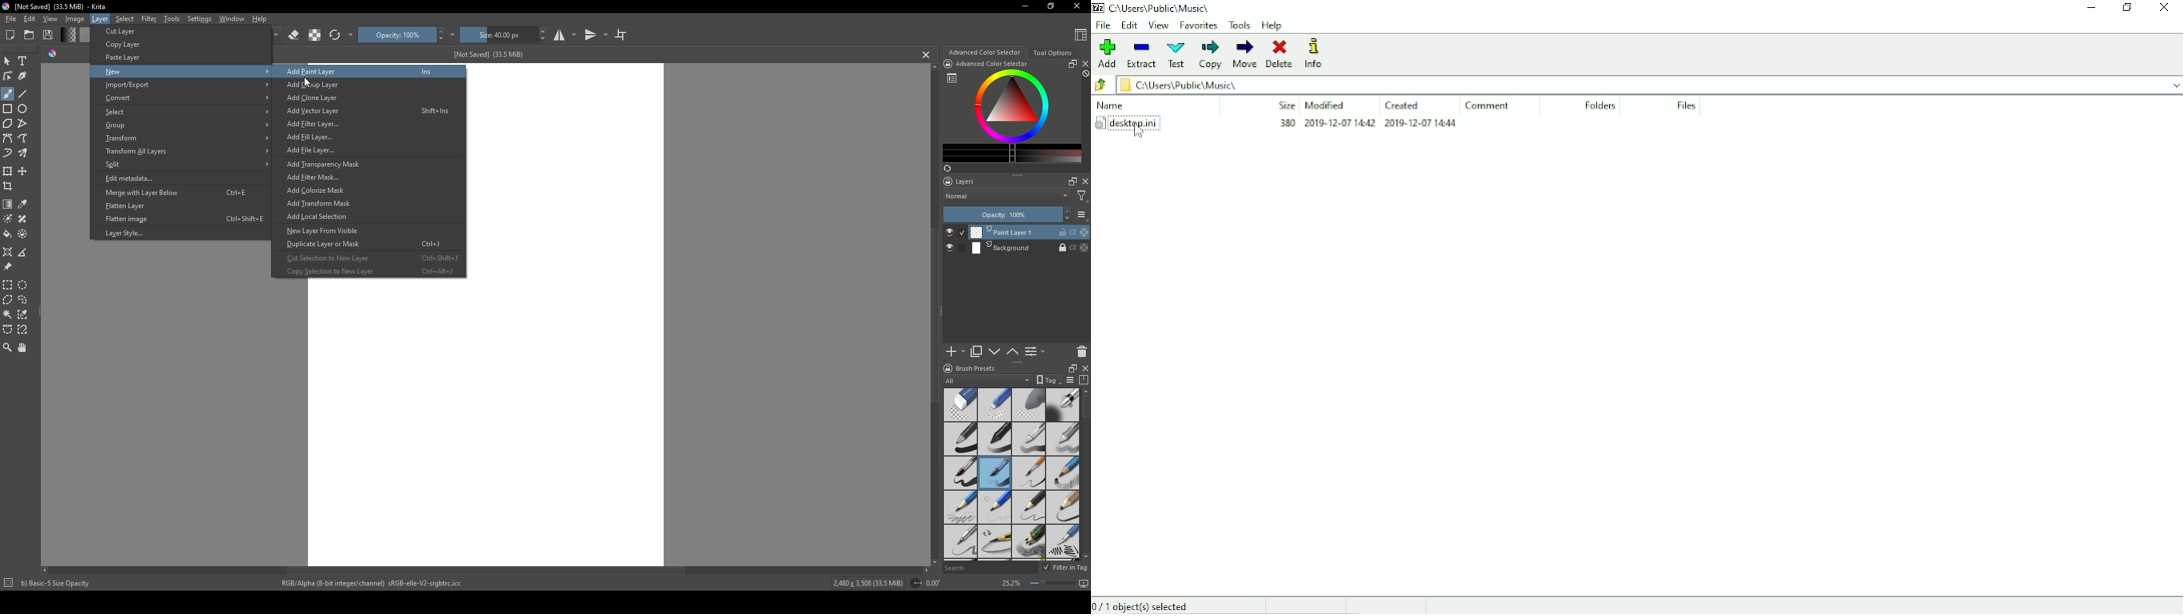 This screenshot has width=2184, height=616. Describe the element at coordinates (326, 231) in the screenshot. I see `New Layer From Visible` at that location.